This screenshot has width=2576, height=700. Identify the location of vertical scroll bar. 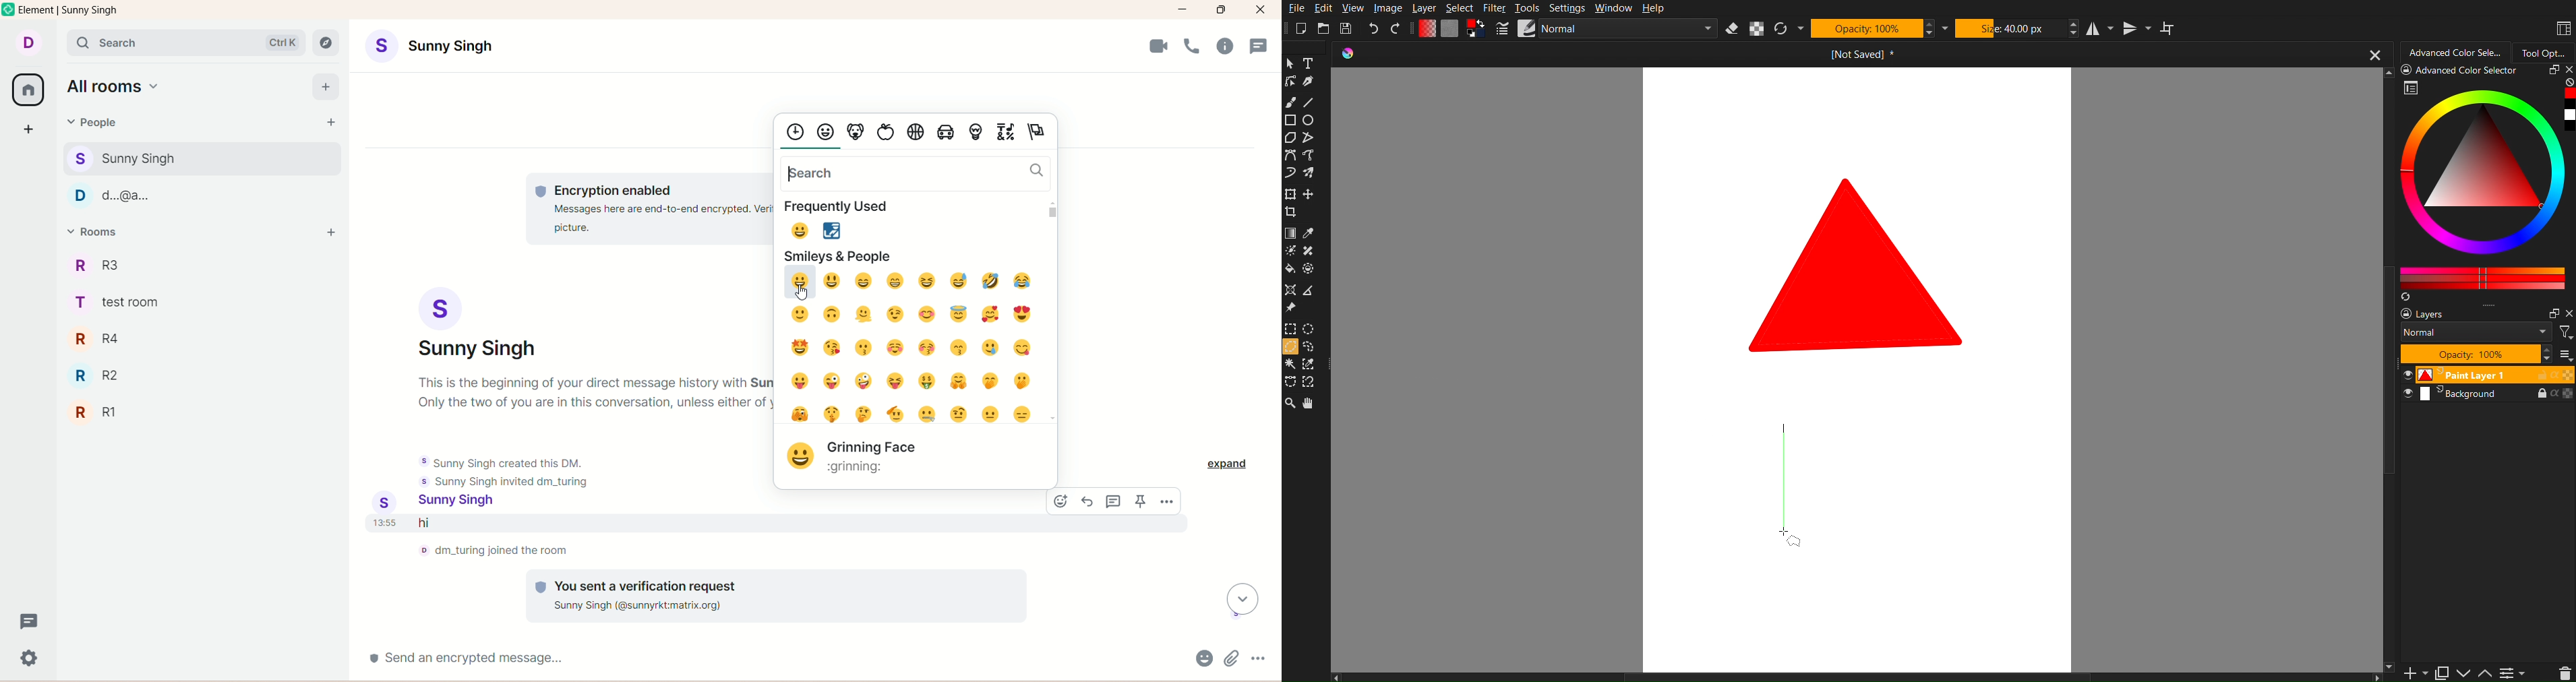
(1274, 354).